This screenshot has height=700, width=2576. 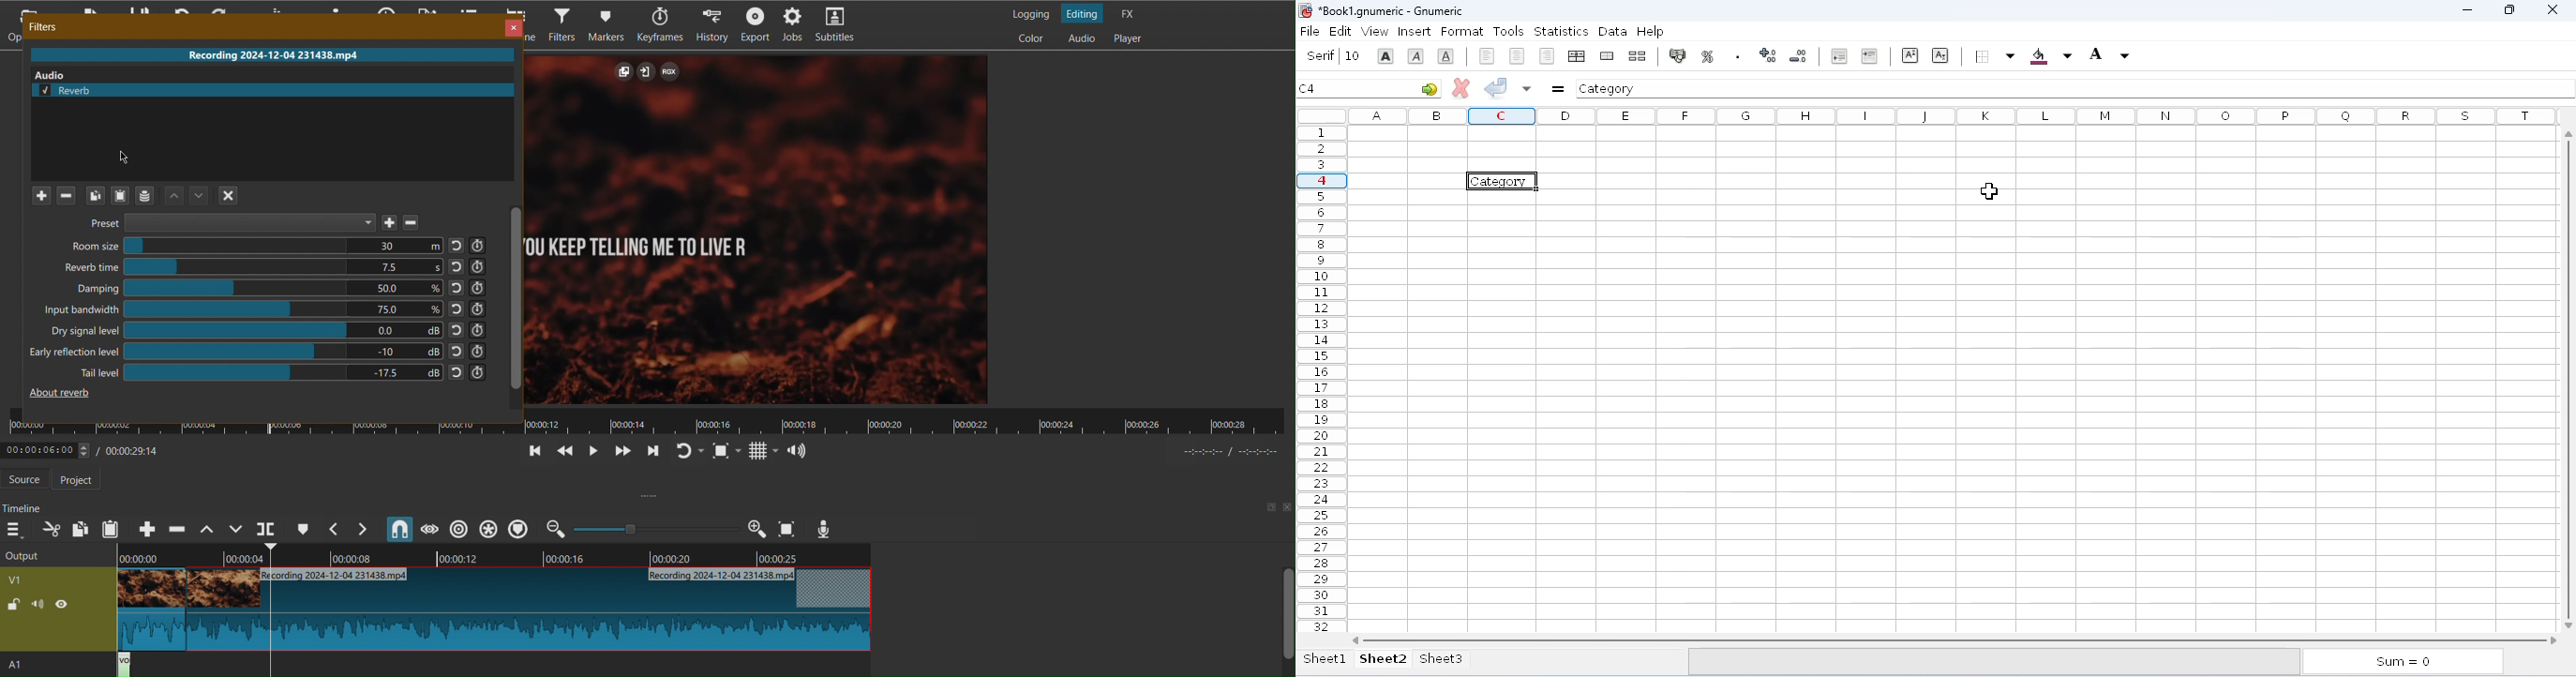 I want to click on Preset, so click(x=259, y=224).